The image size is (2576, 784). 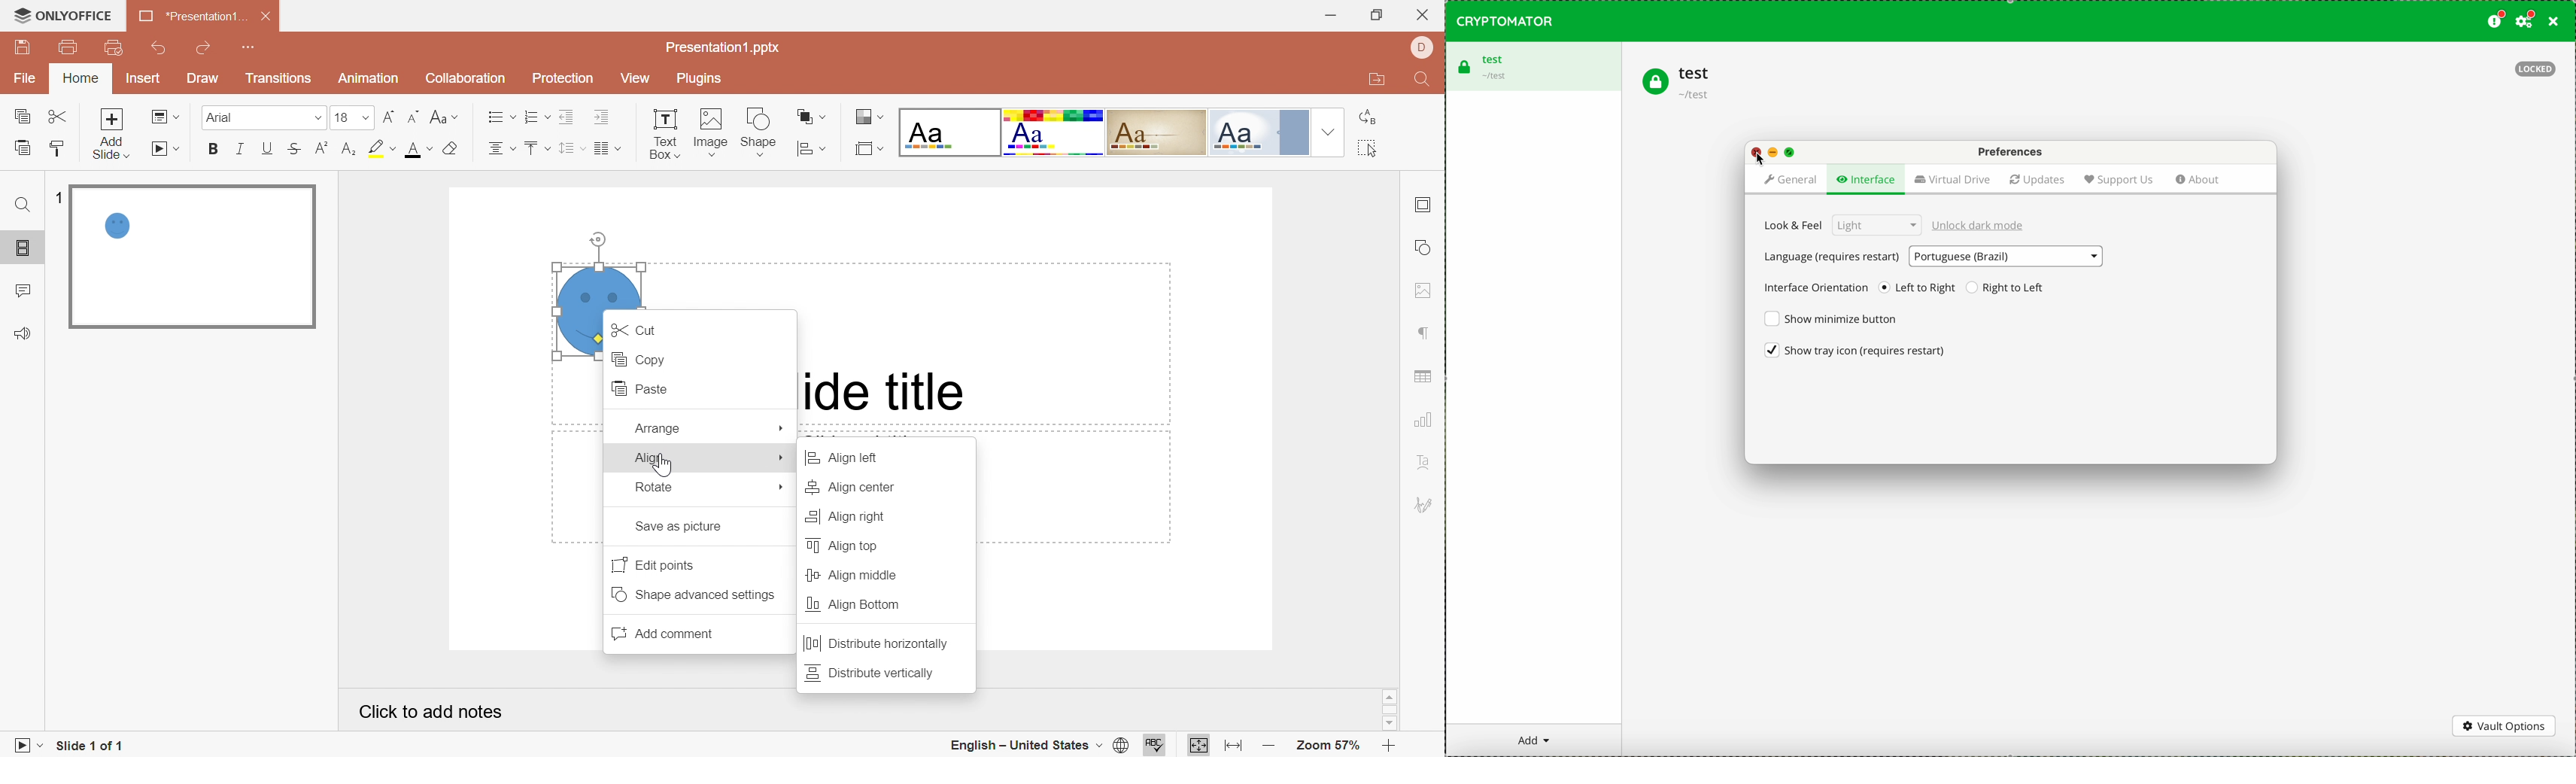 I want to click on Close, so click(x=267, y=16).